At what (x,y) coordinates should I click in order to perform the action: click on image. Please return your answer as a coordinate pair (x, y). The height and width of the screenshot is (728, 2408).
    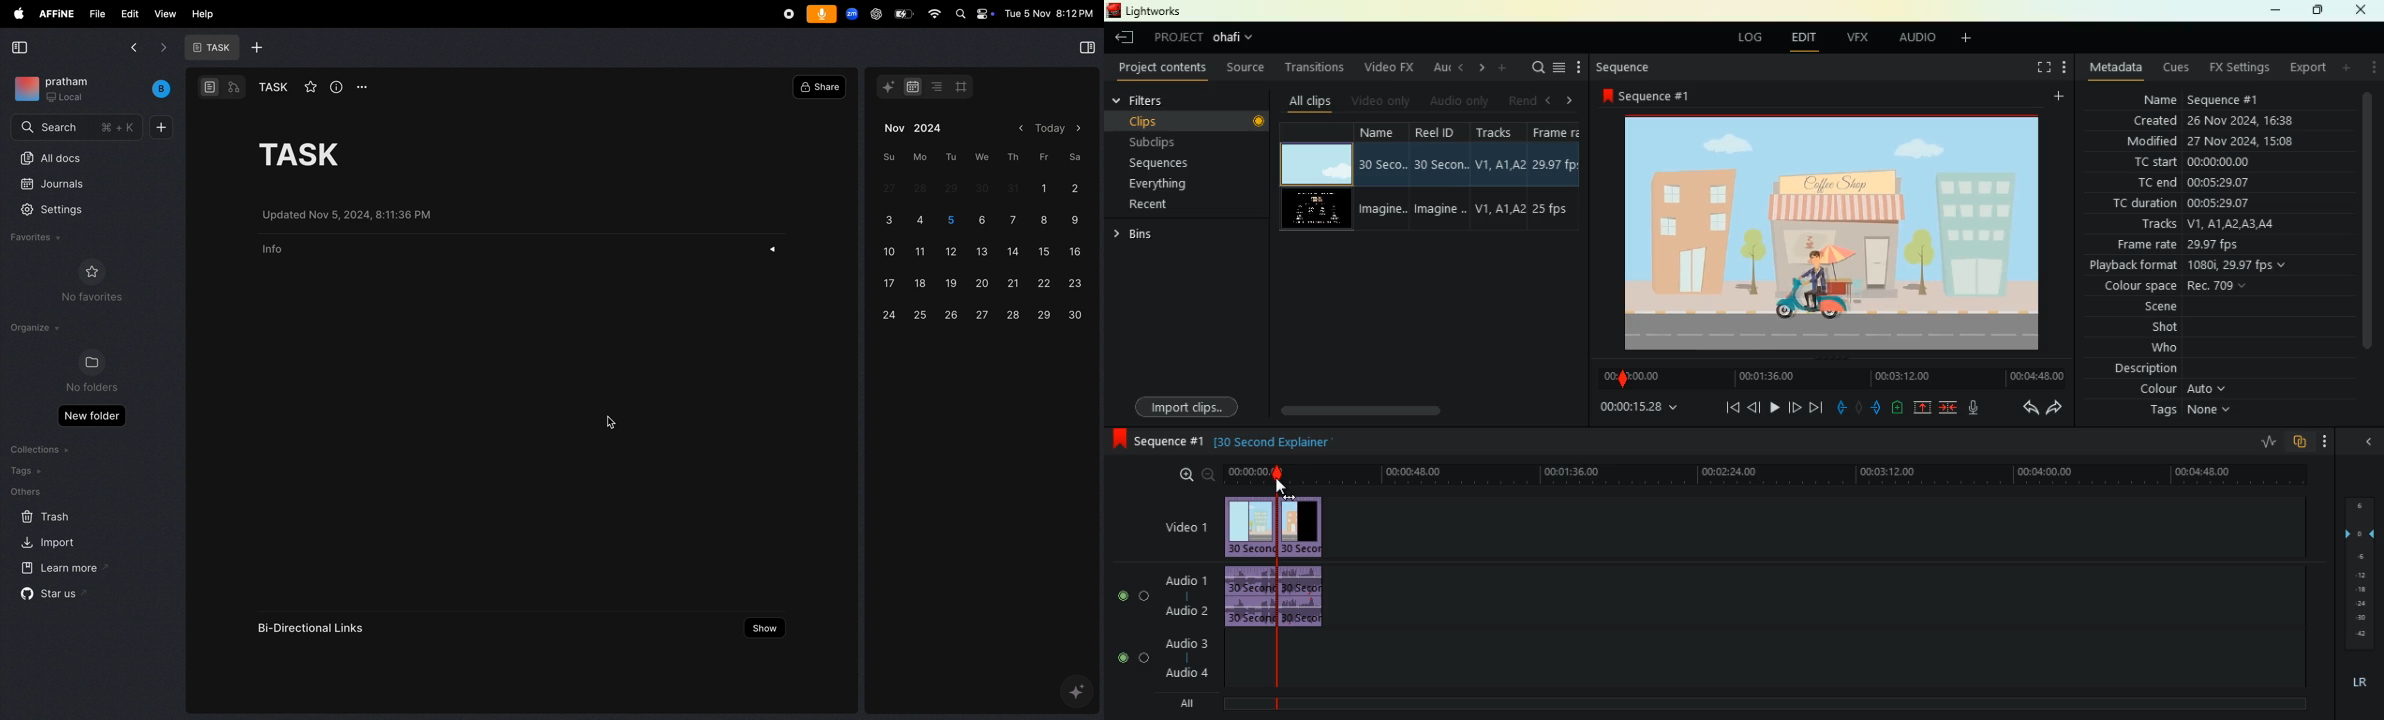
    Looking at the image, I should click on (1302, 528).